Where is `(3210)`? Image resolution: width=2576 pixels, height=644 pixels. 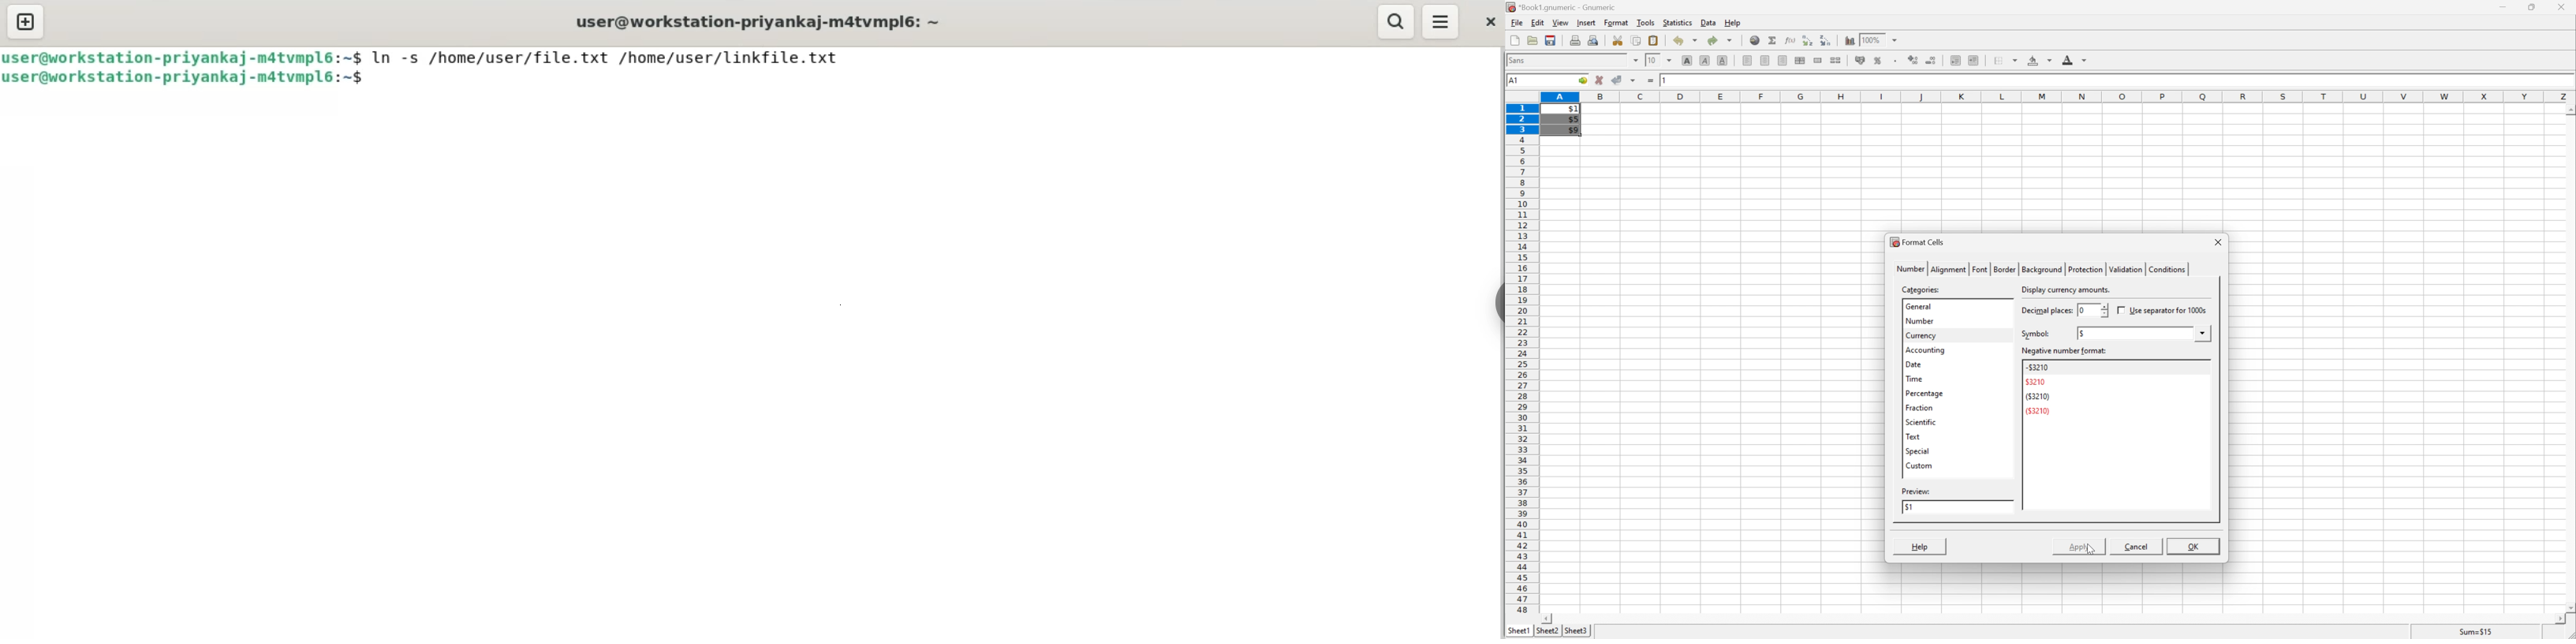
(3210) is located at coordinates (2037, 396).